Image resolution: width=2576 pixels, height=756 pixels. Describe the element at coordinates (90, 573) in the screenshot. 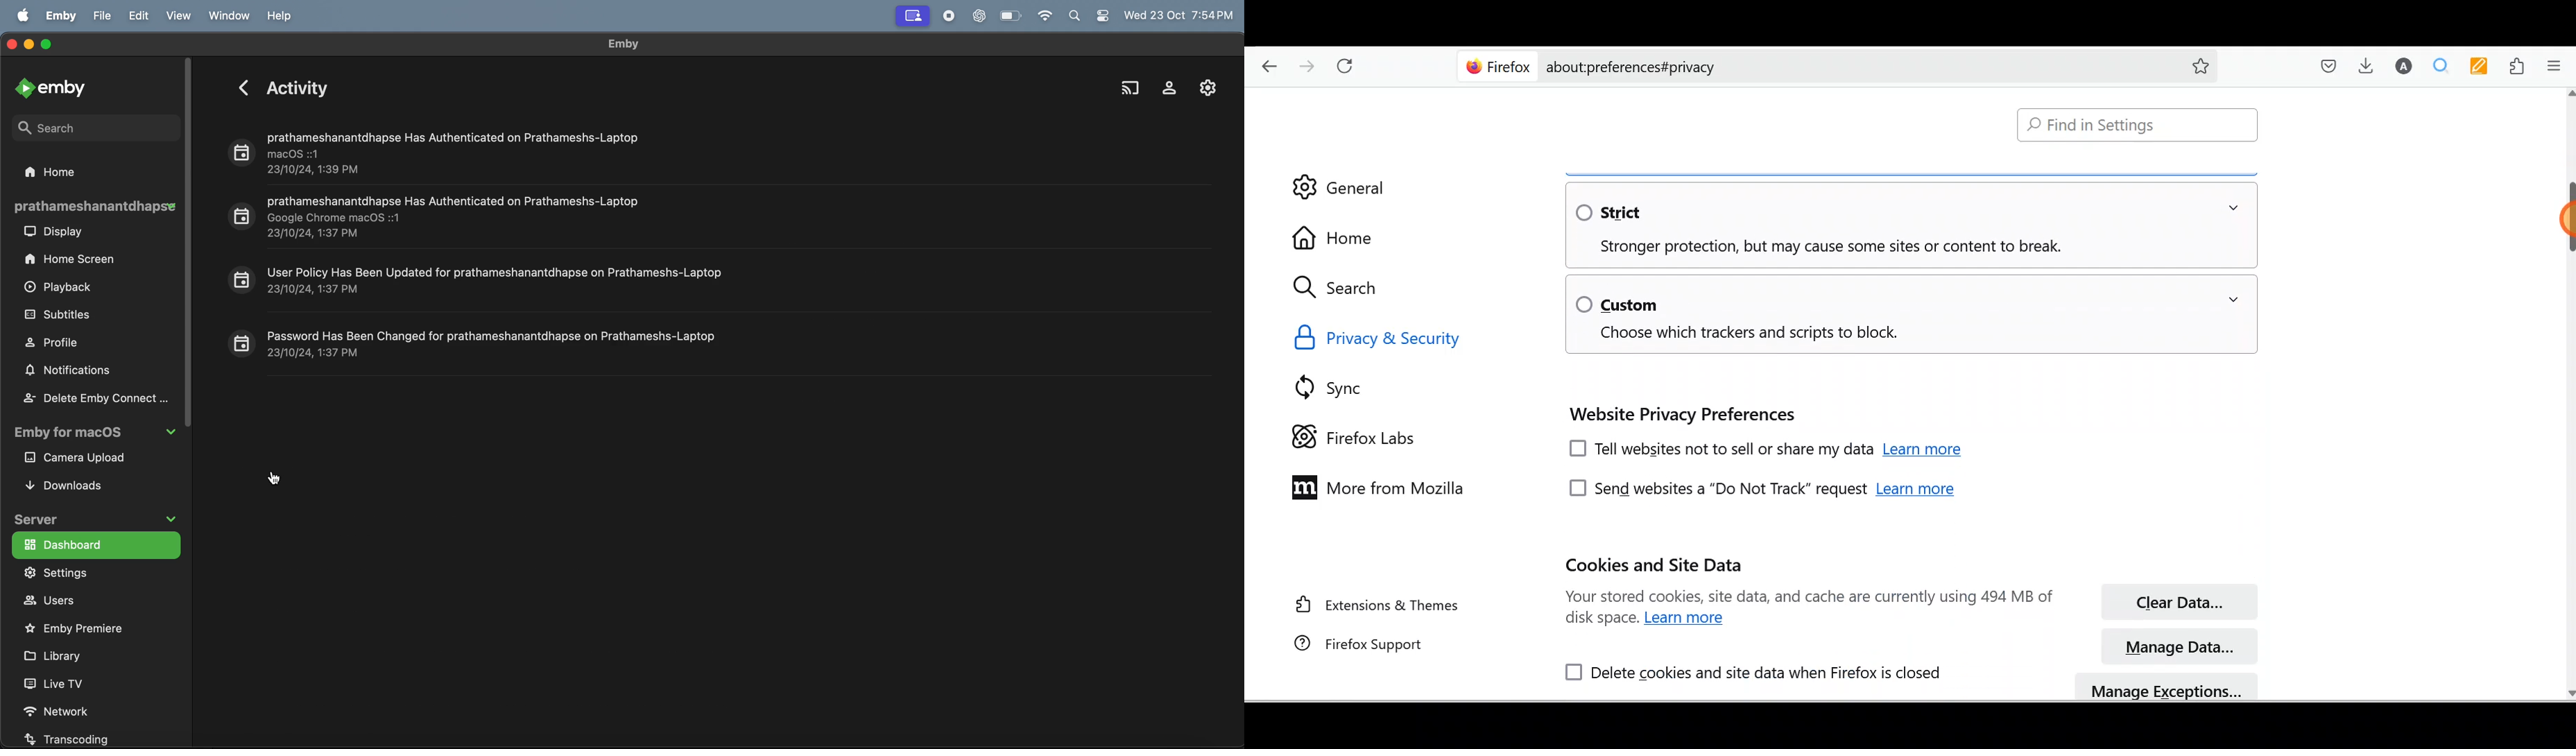

I see `settings` at that location.